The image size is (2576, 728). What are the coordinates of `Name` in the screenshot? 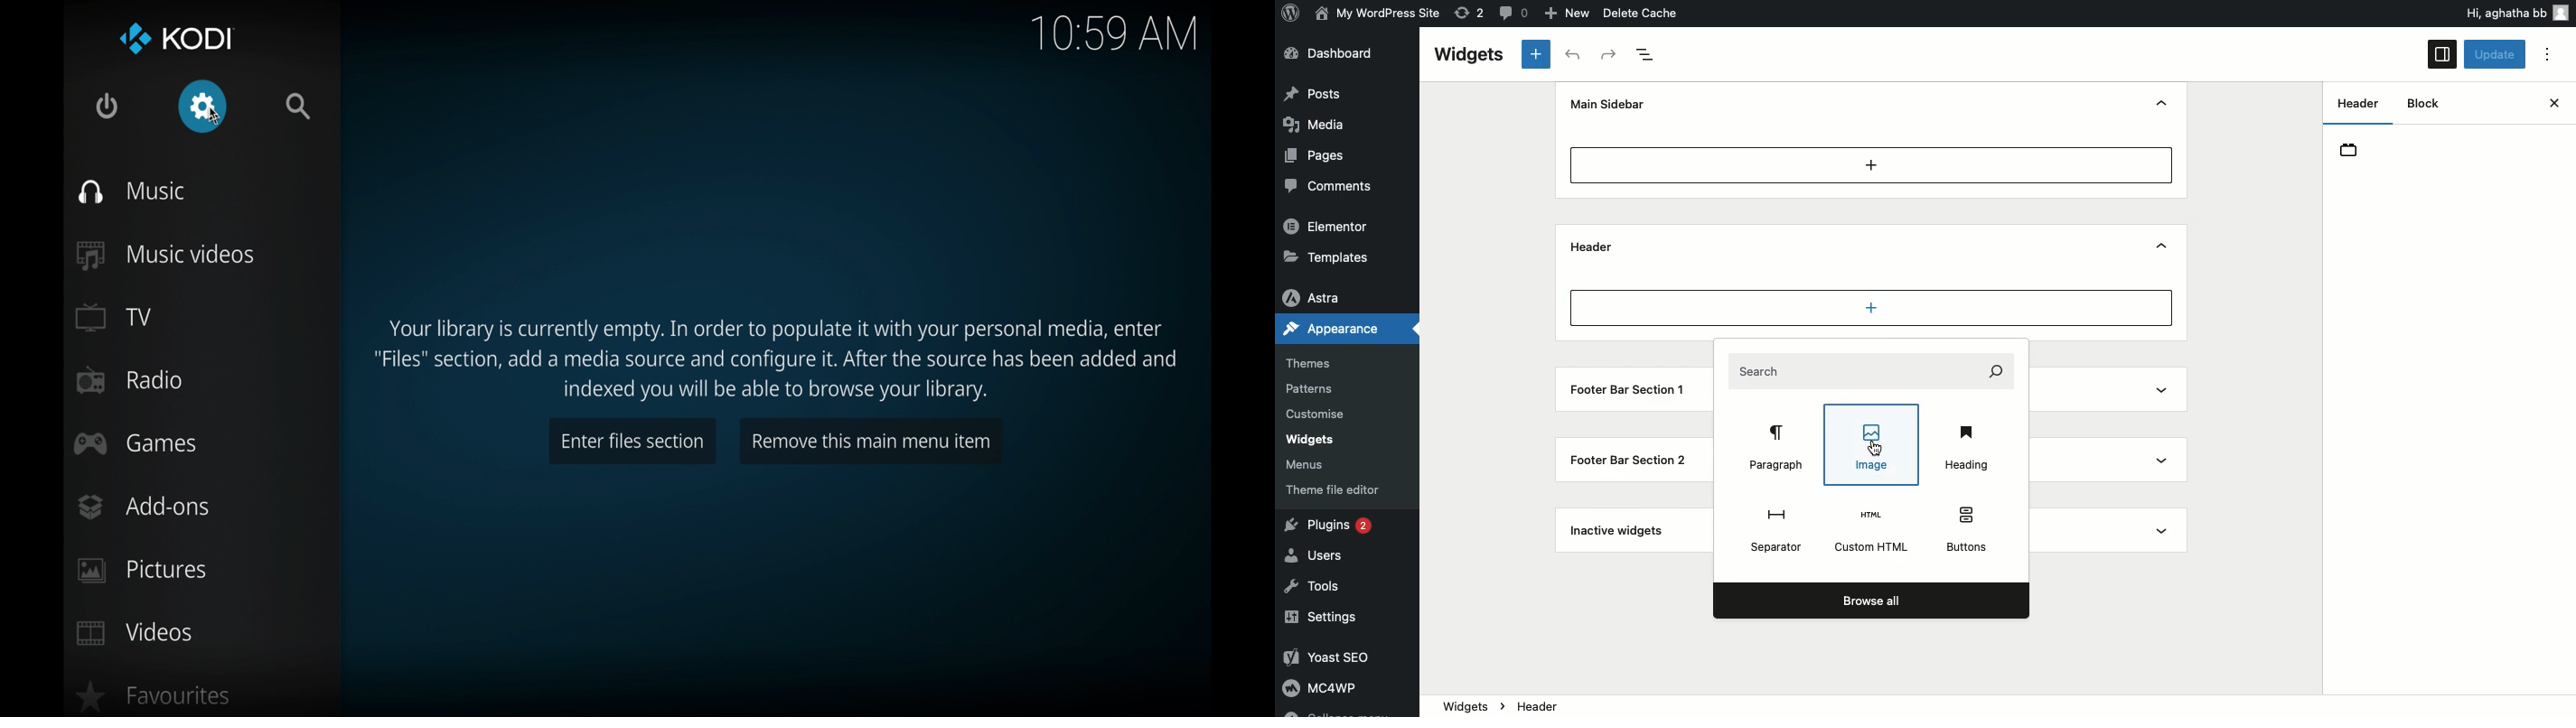 It's located at (1380, 12).